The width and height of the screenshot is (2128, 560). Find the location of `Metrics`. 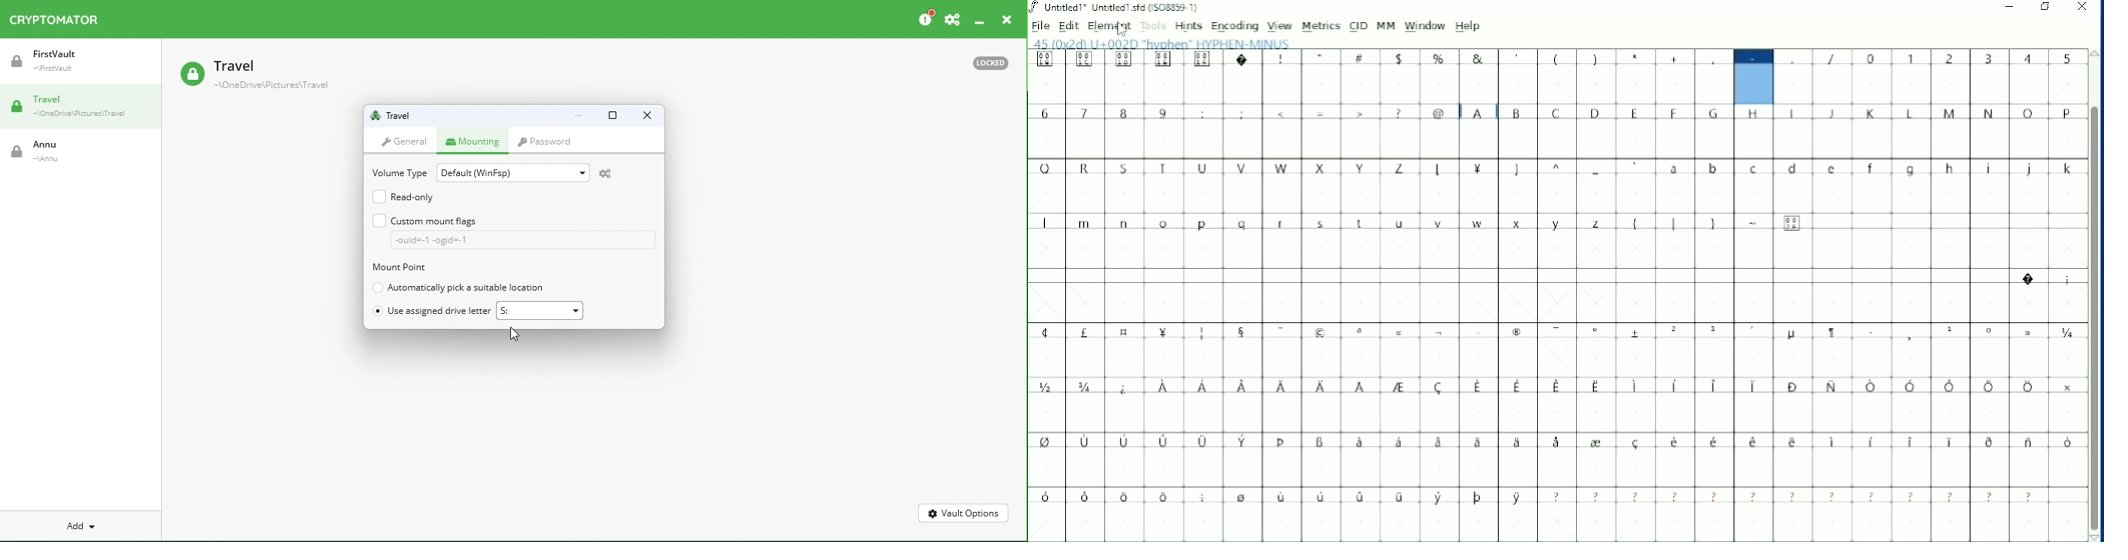

Metrics is located at coordinates (1320, 26).